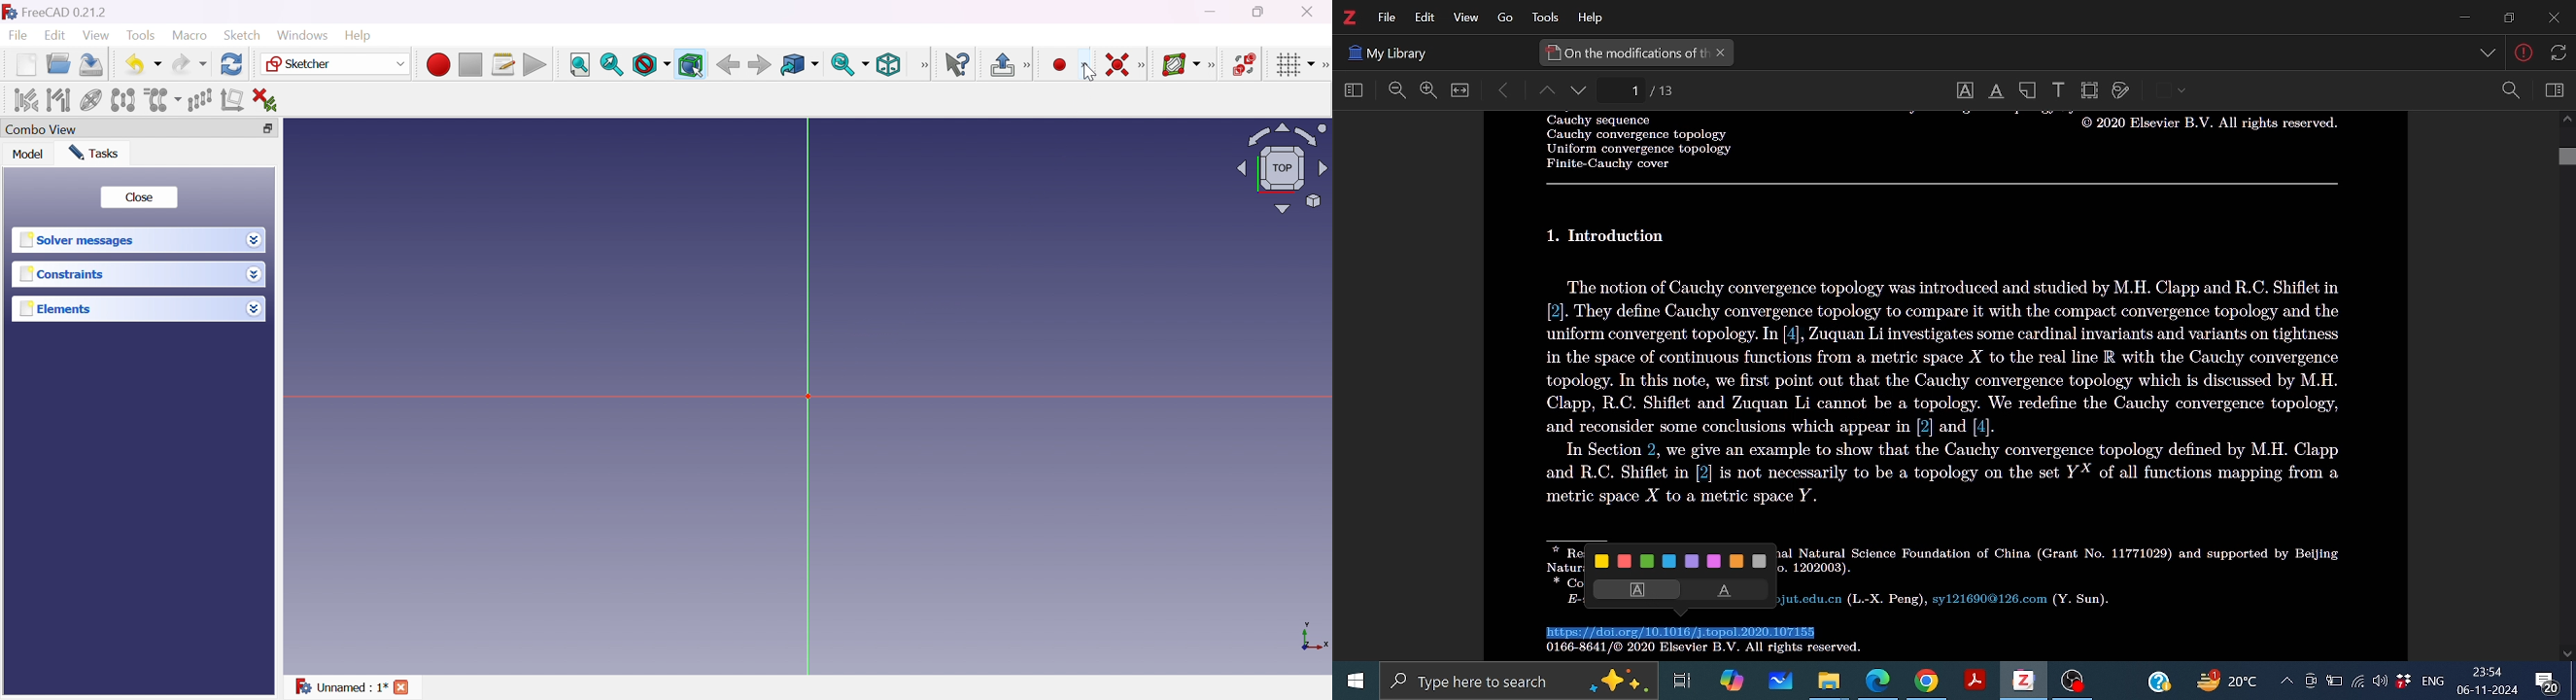  What do you see at coordinates (1181, 65) in the screenshot?
I see `Show/hide B-spline information layer` at bounding box center [1181, 65].